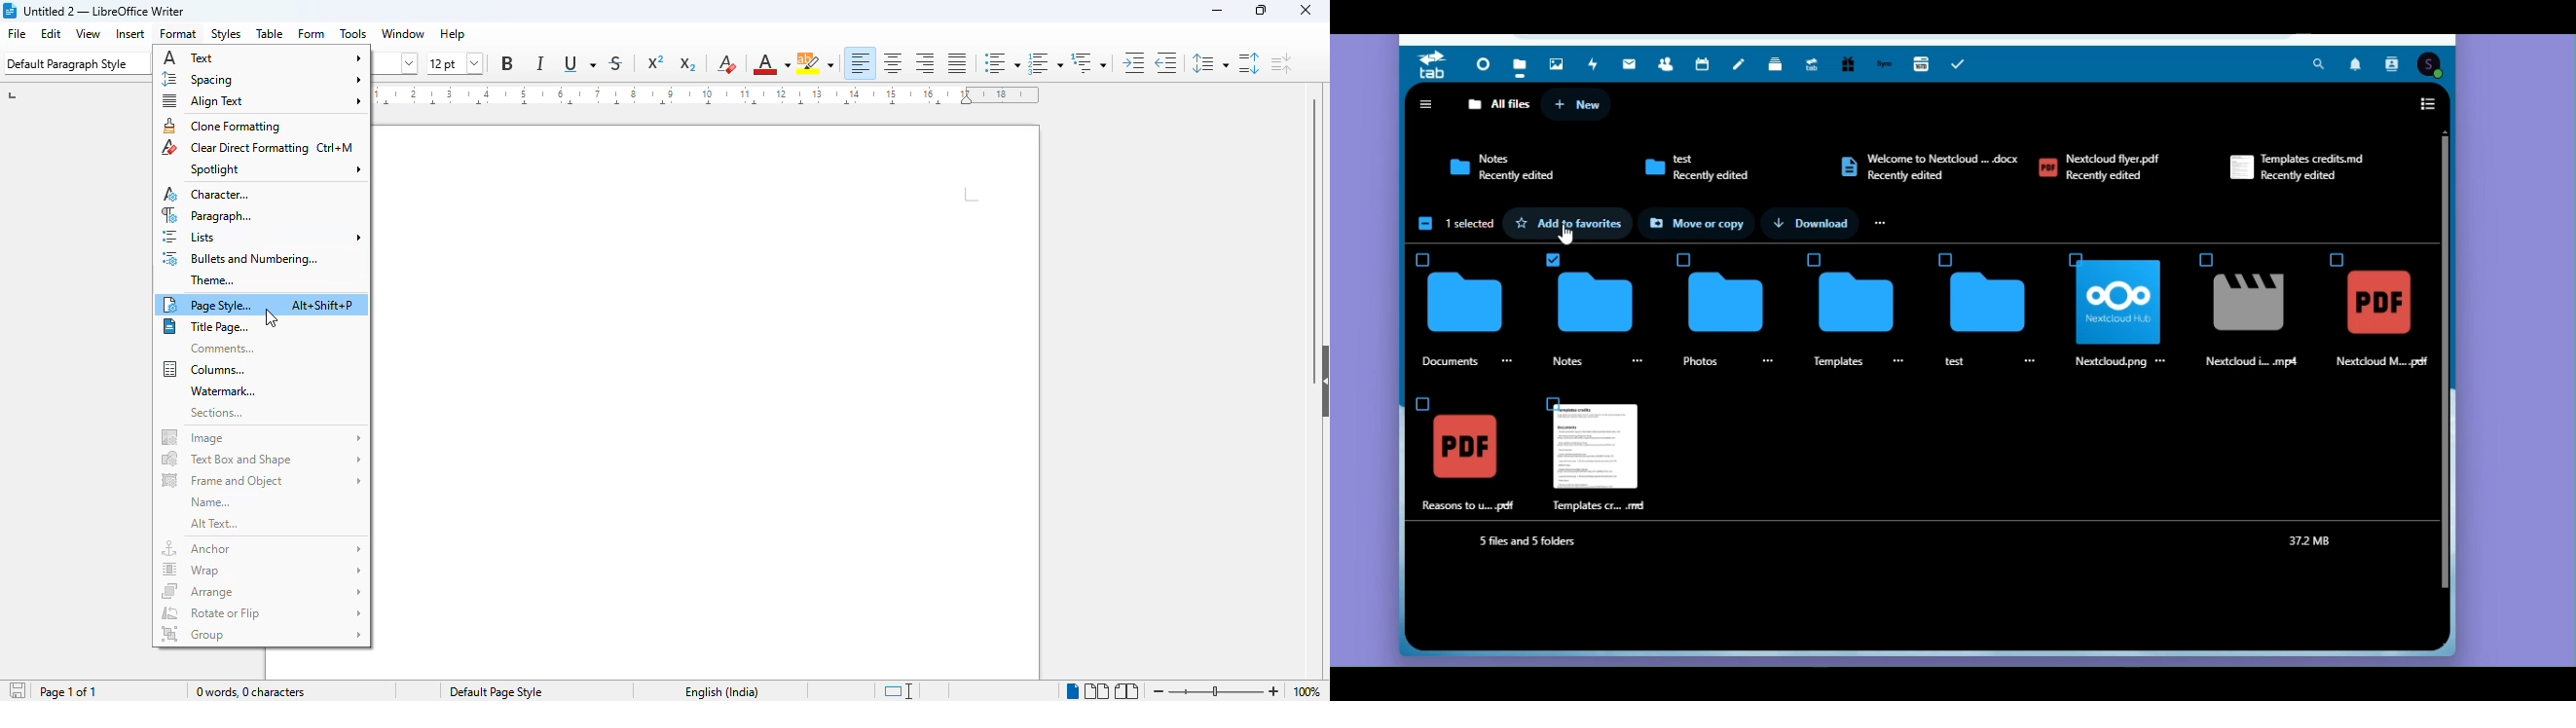  I want to click on One selected , so click(1457, 225).